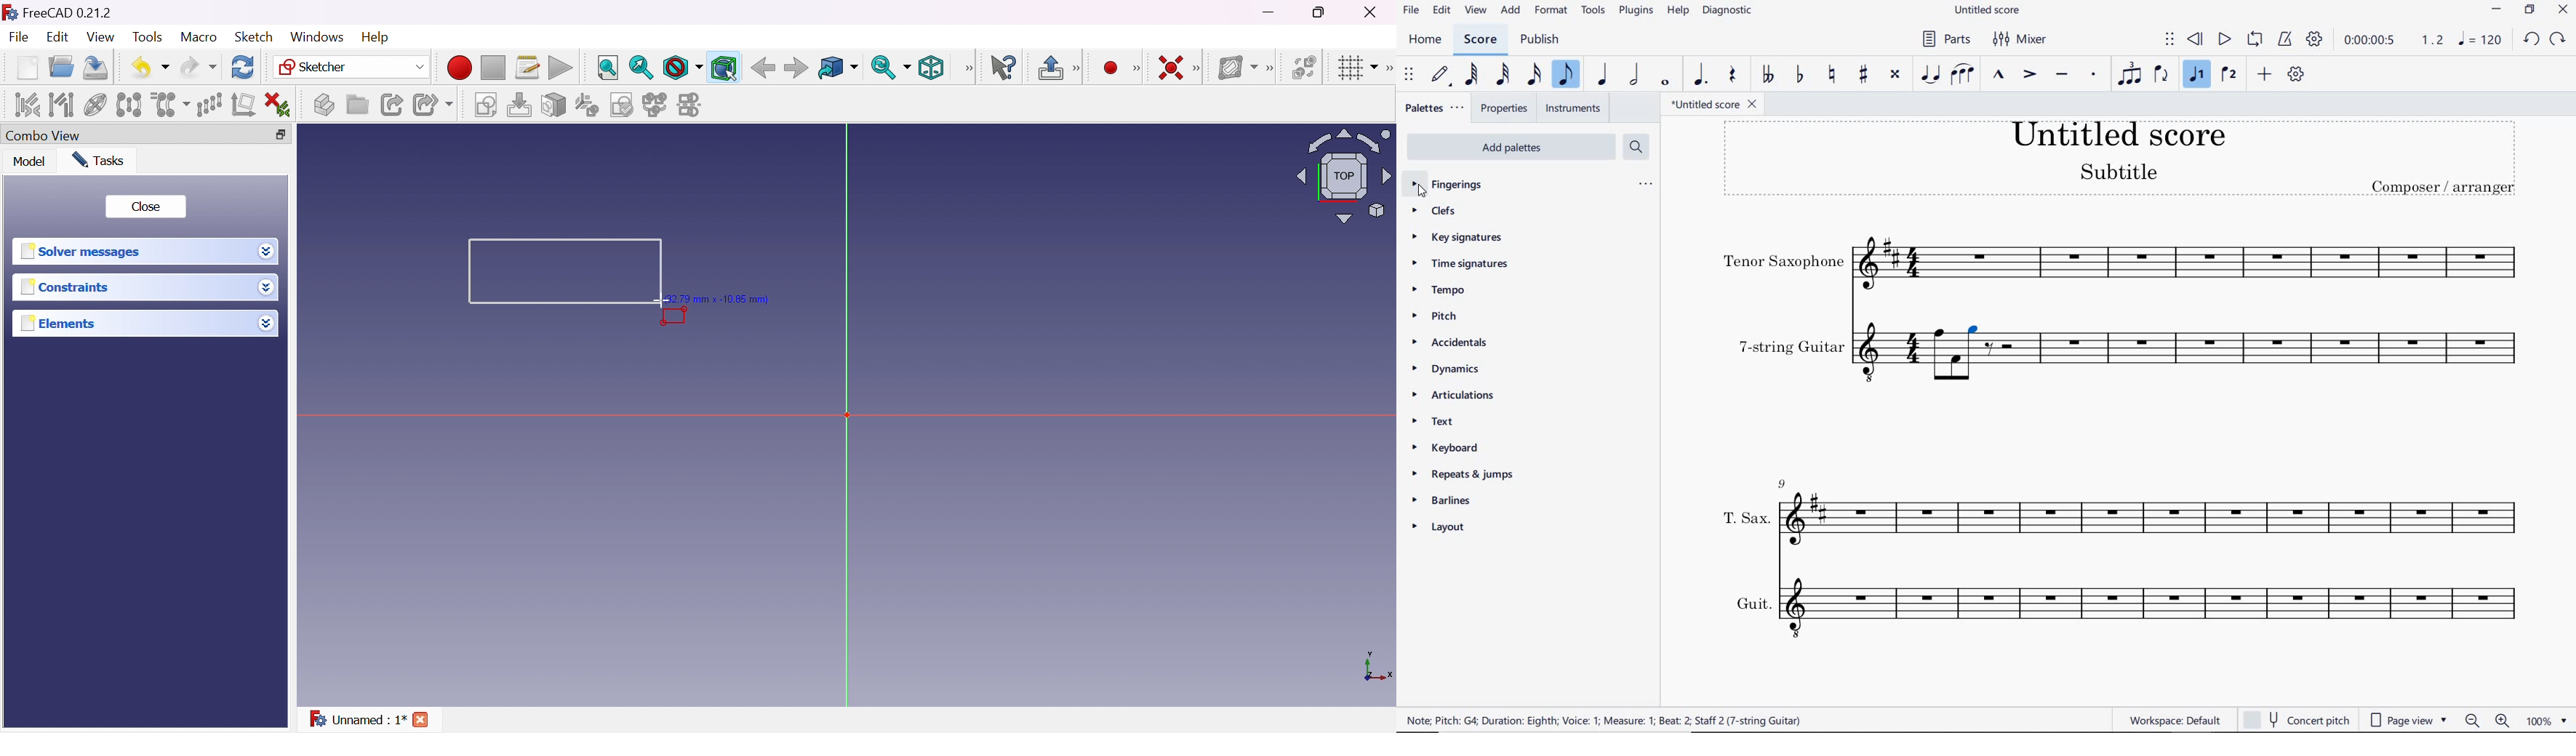 Image resolution: width=2576 pixels, height=756 pixels. I want to click on Close, so click(146, 208).